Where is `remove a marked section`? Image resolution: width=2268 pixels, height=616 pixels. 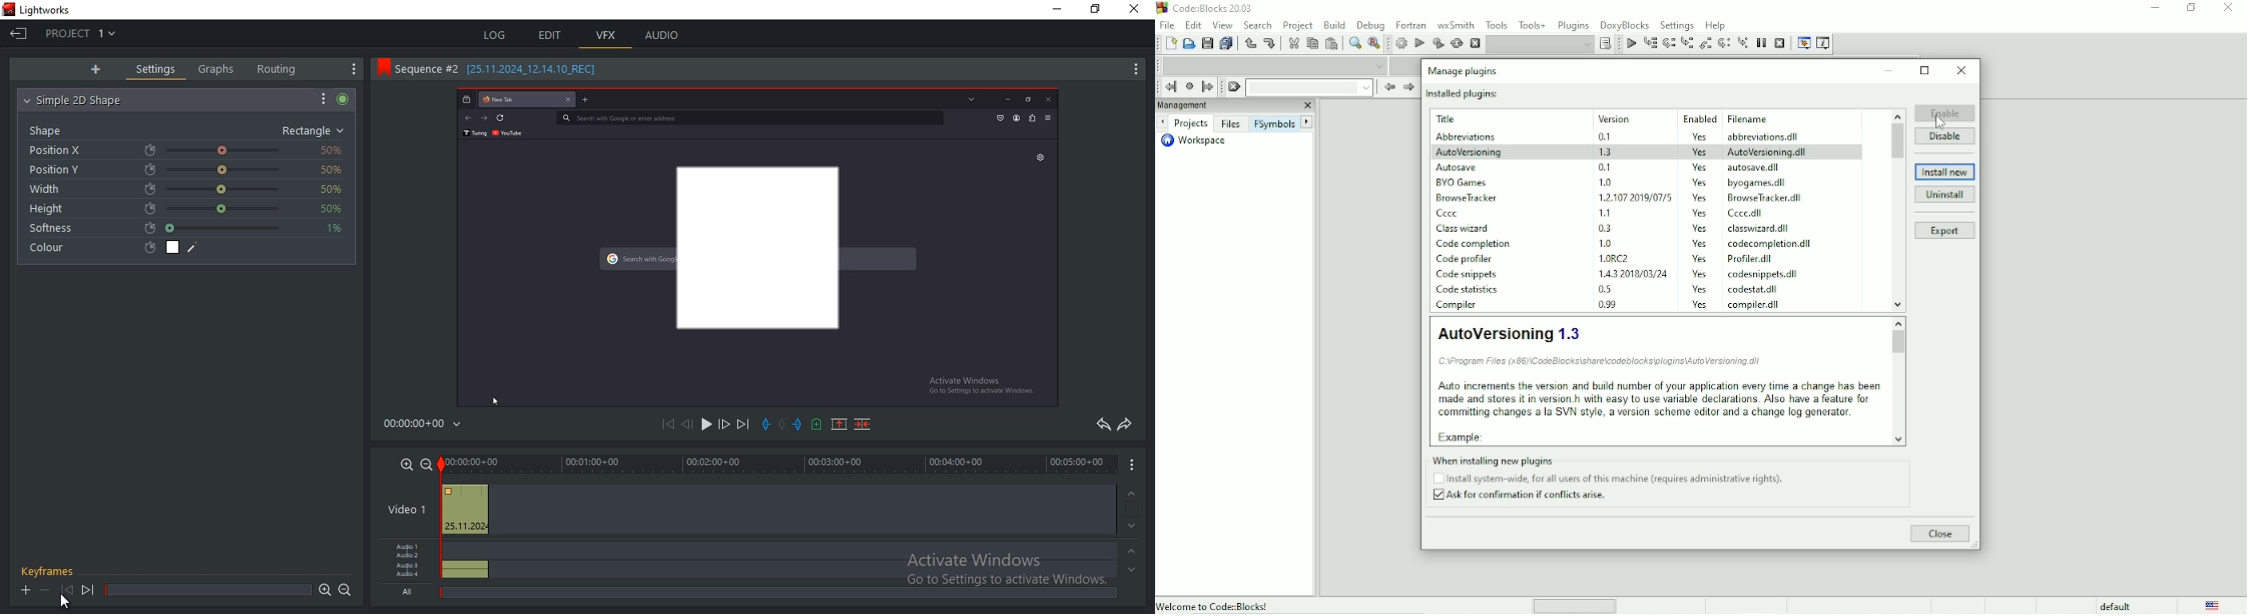 remove a marked section is located at coordinates (837, 423).